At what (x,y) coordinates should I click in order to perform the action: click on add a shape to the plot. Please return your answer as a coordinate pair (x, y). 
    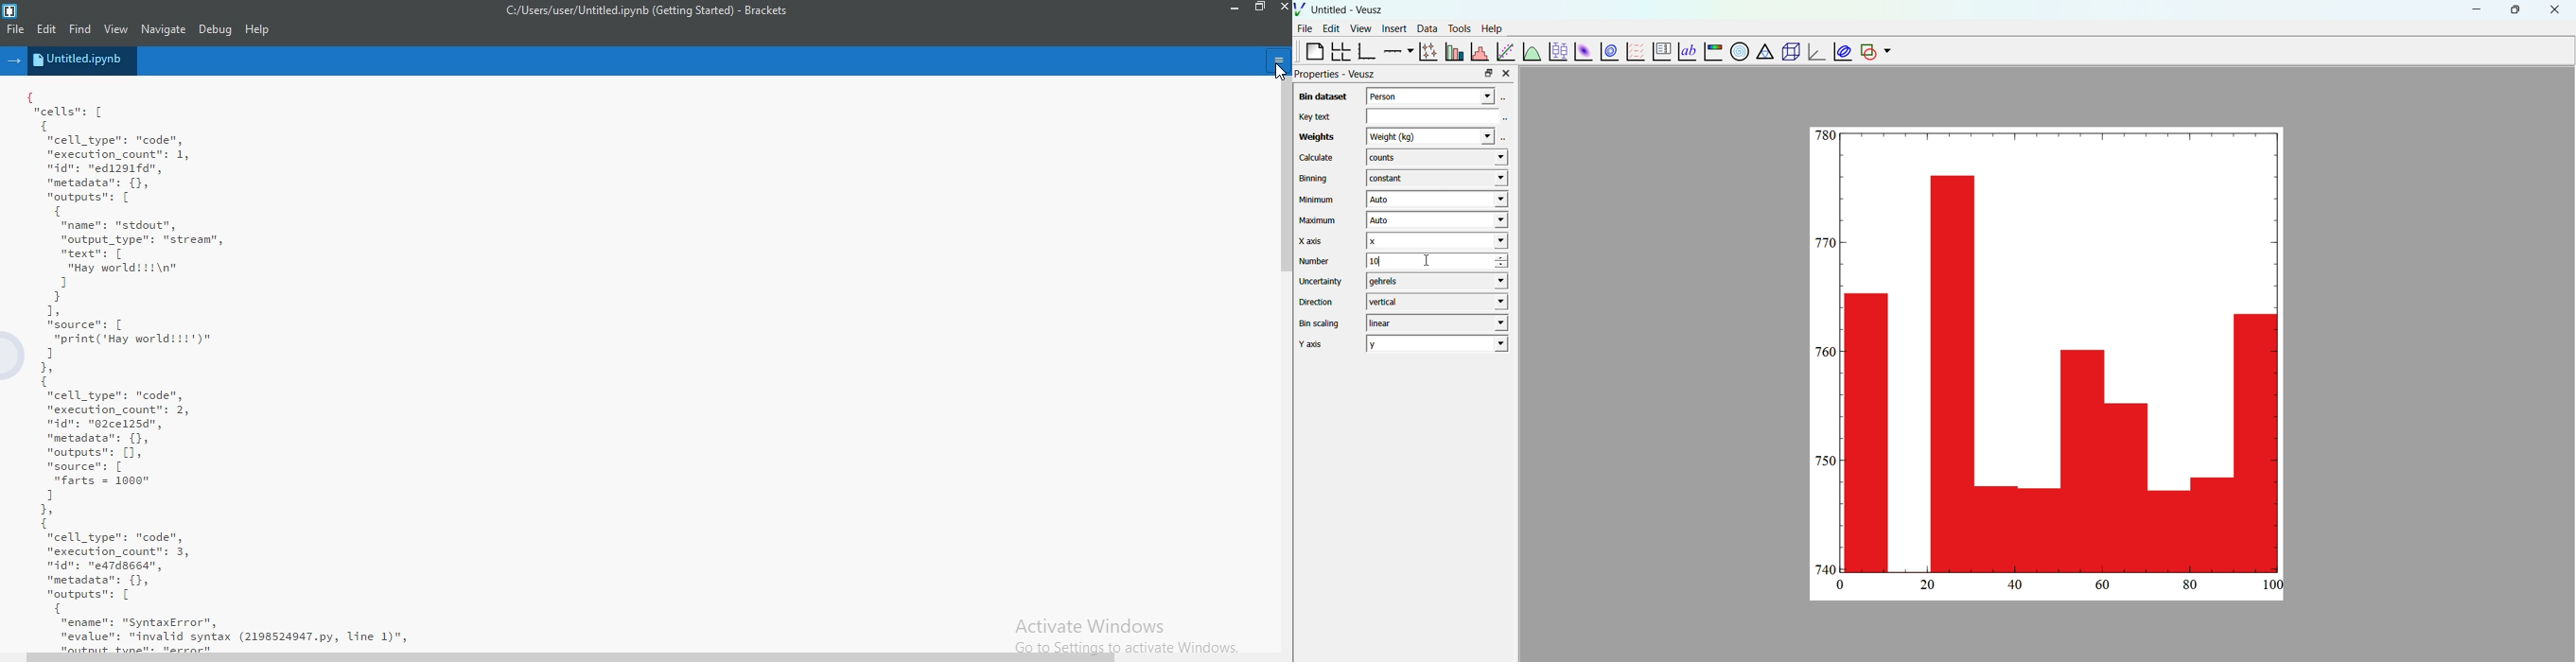
    Looking at the image, I should click on (1868, 51).